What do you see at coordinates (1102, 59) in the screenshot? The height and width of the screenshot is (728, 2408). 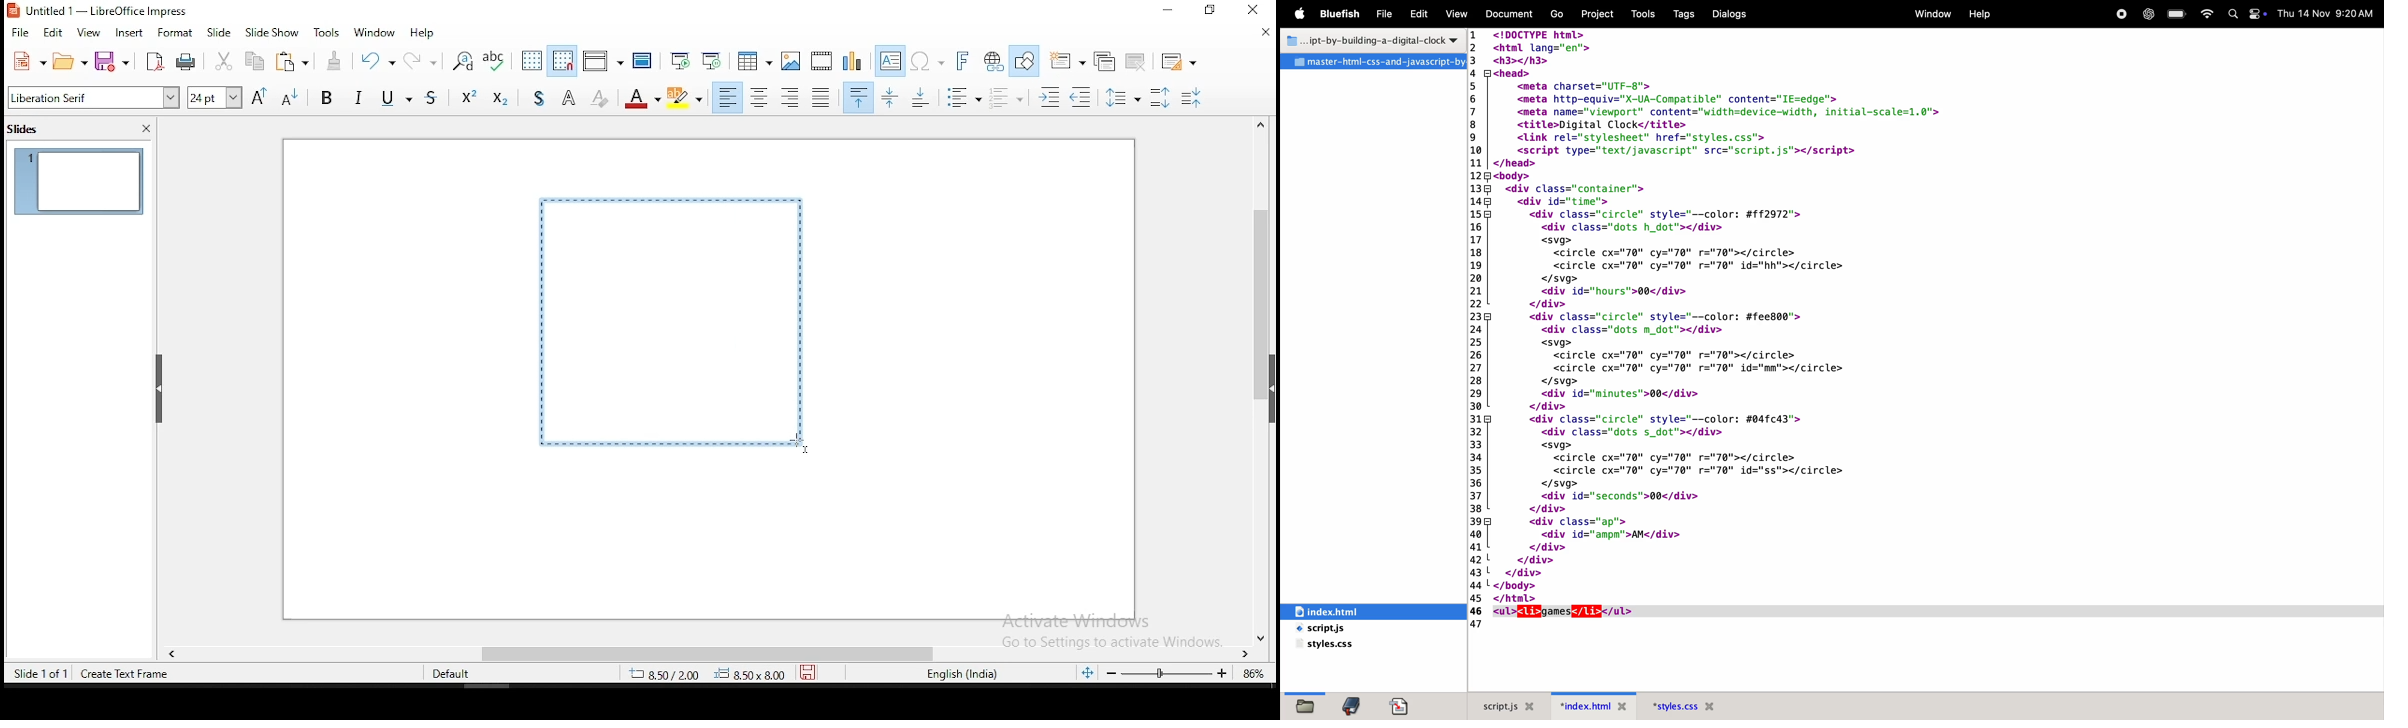 I see `duplicate slide` at bounding box center [1102, 59].